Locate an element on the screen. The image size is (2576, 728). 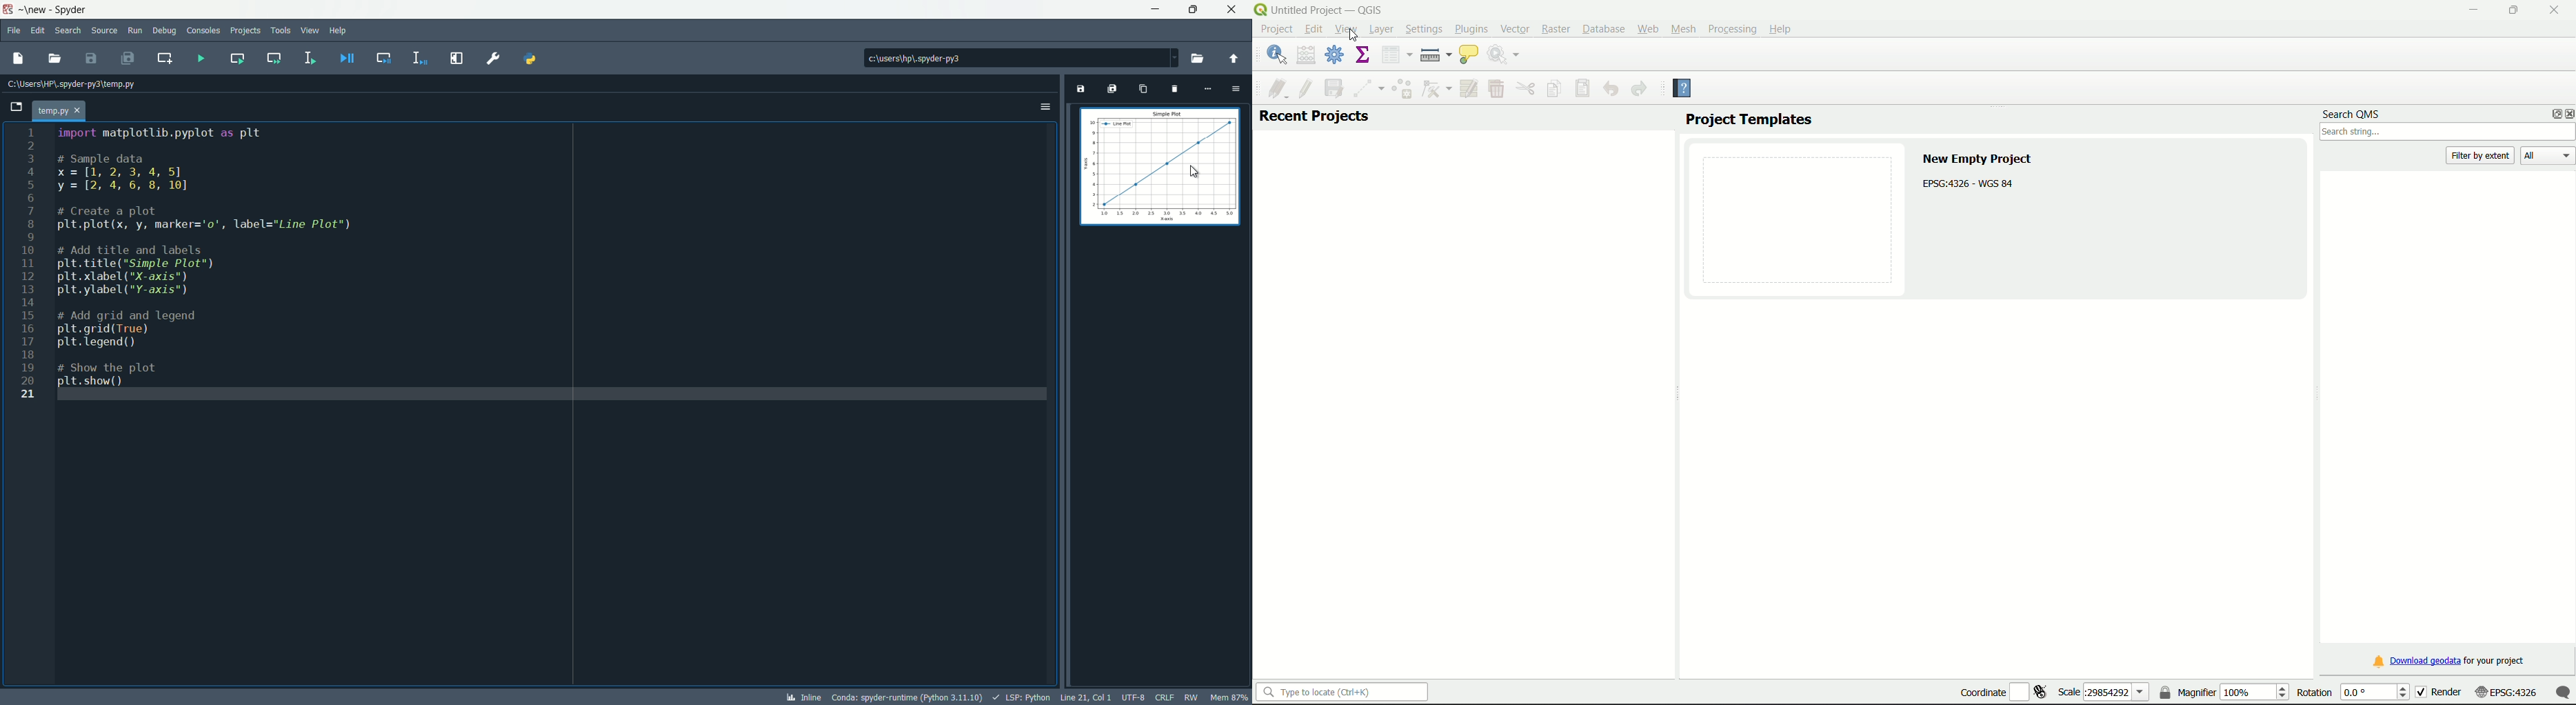
coordinate is located at coordinates (2002, 689).